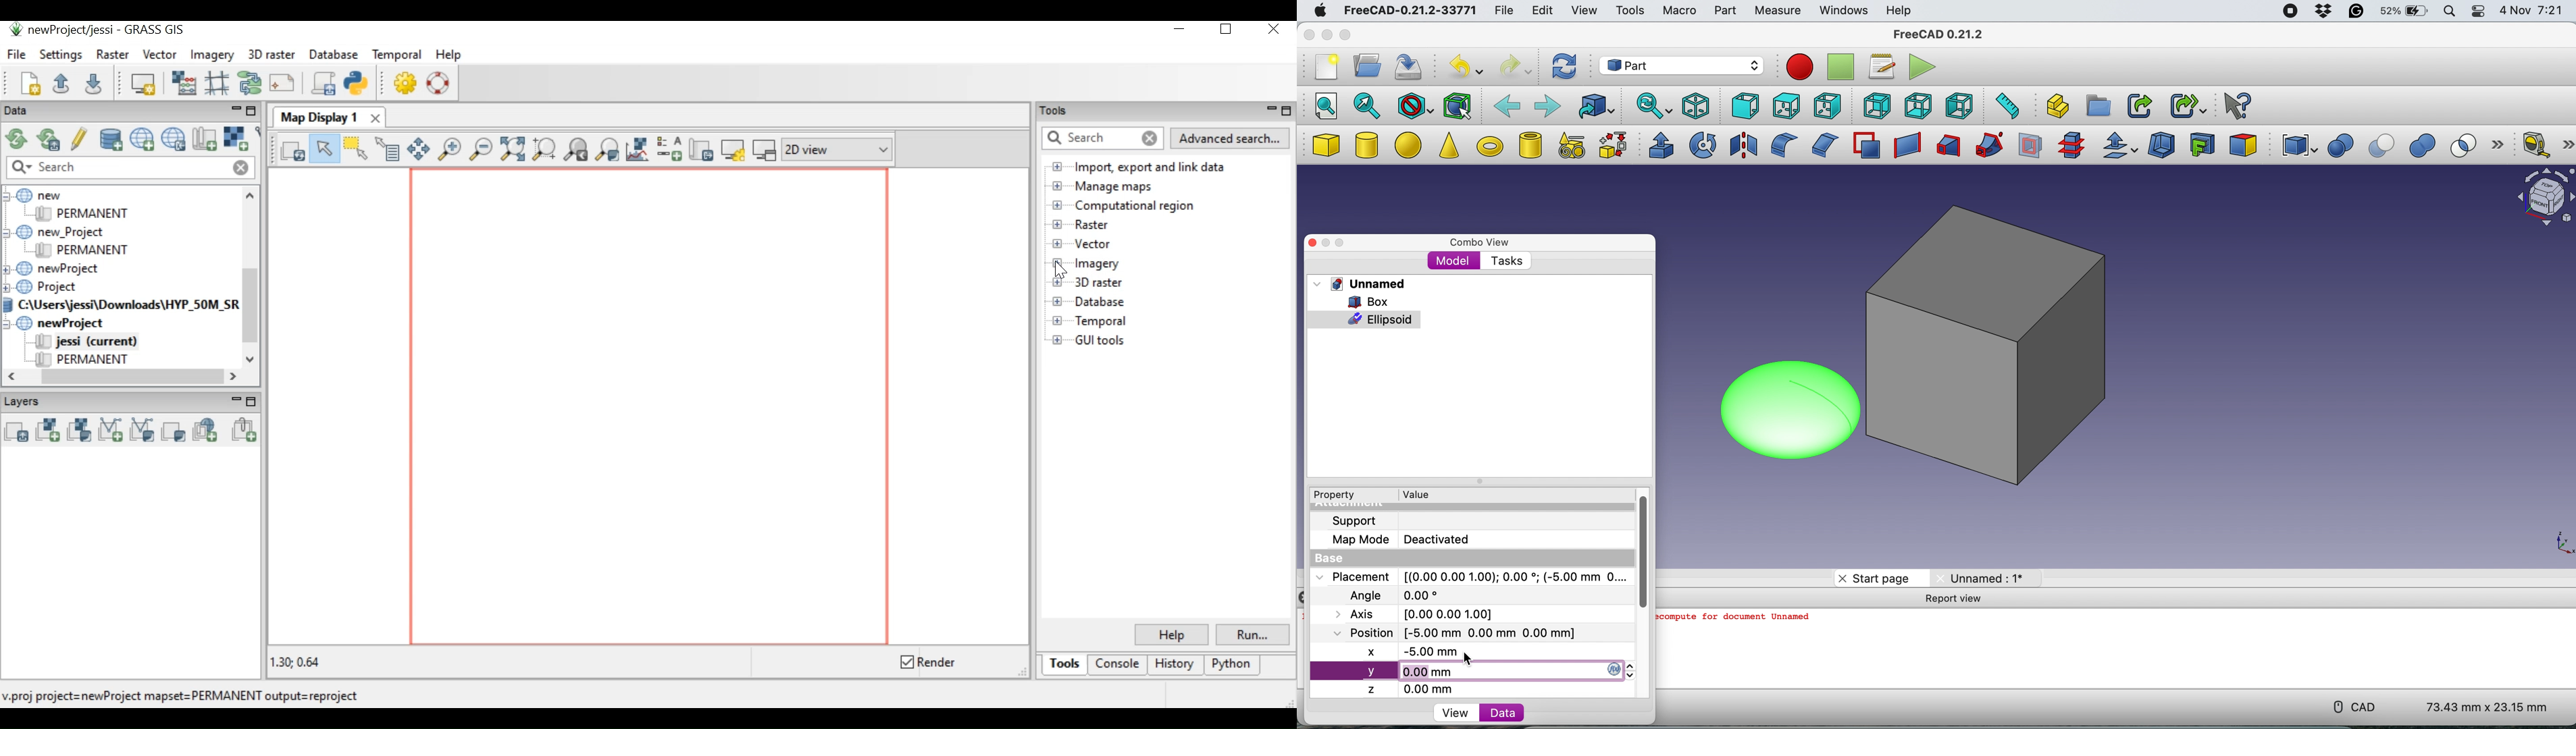 The height and width of the screenshot is (756, 2576). I want to click on close, so click(1313, 242).